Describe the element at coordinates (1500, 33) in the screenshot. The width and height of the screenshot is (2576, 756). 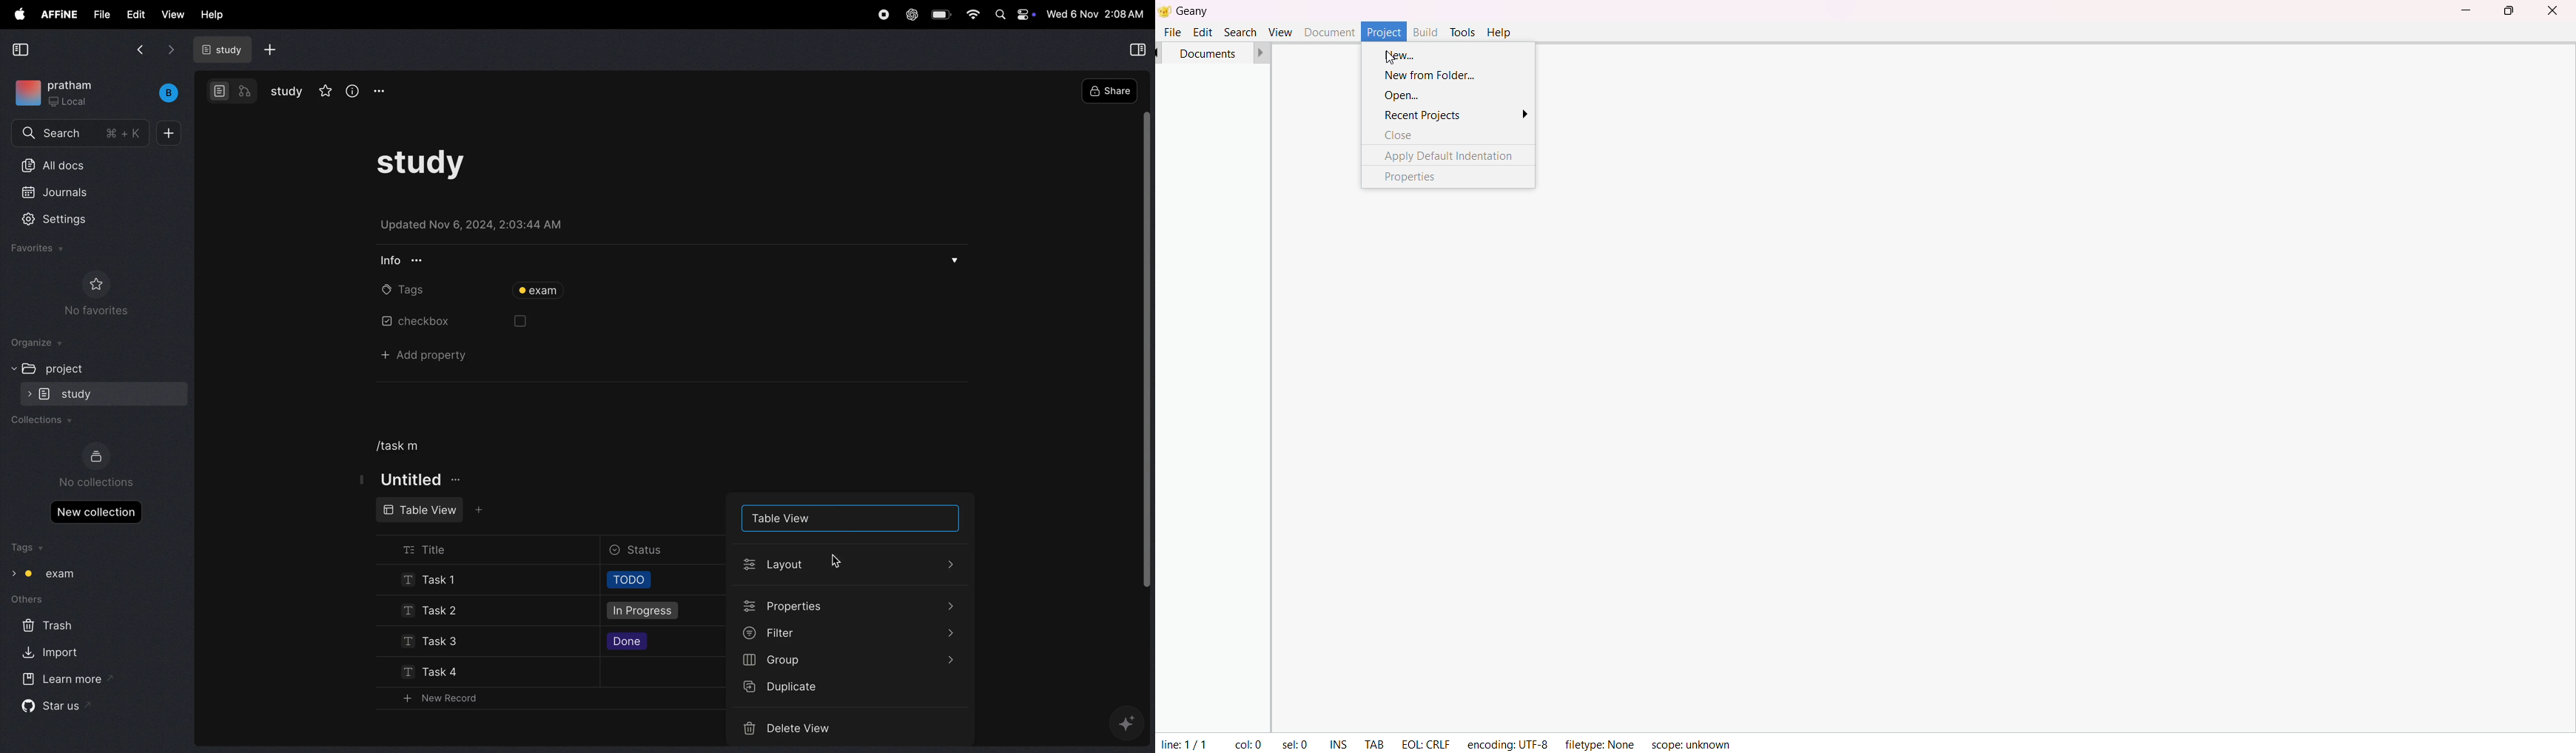
I see `help` at that location.